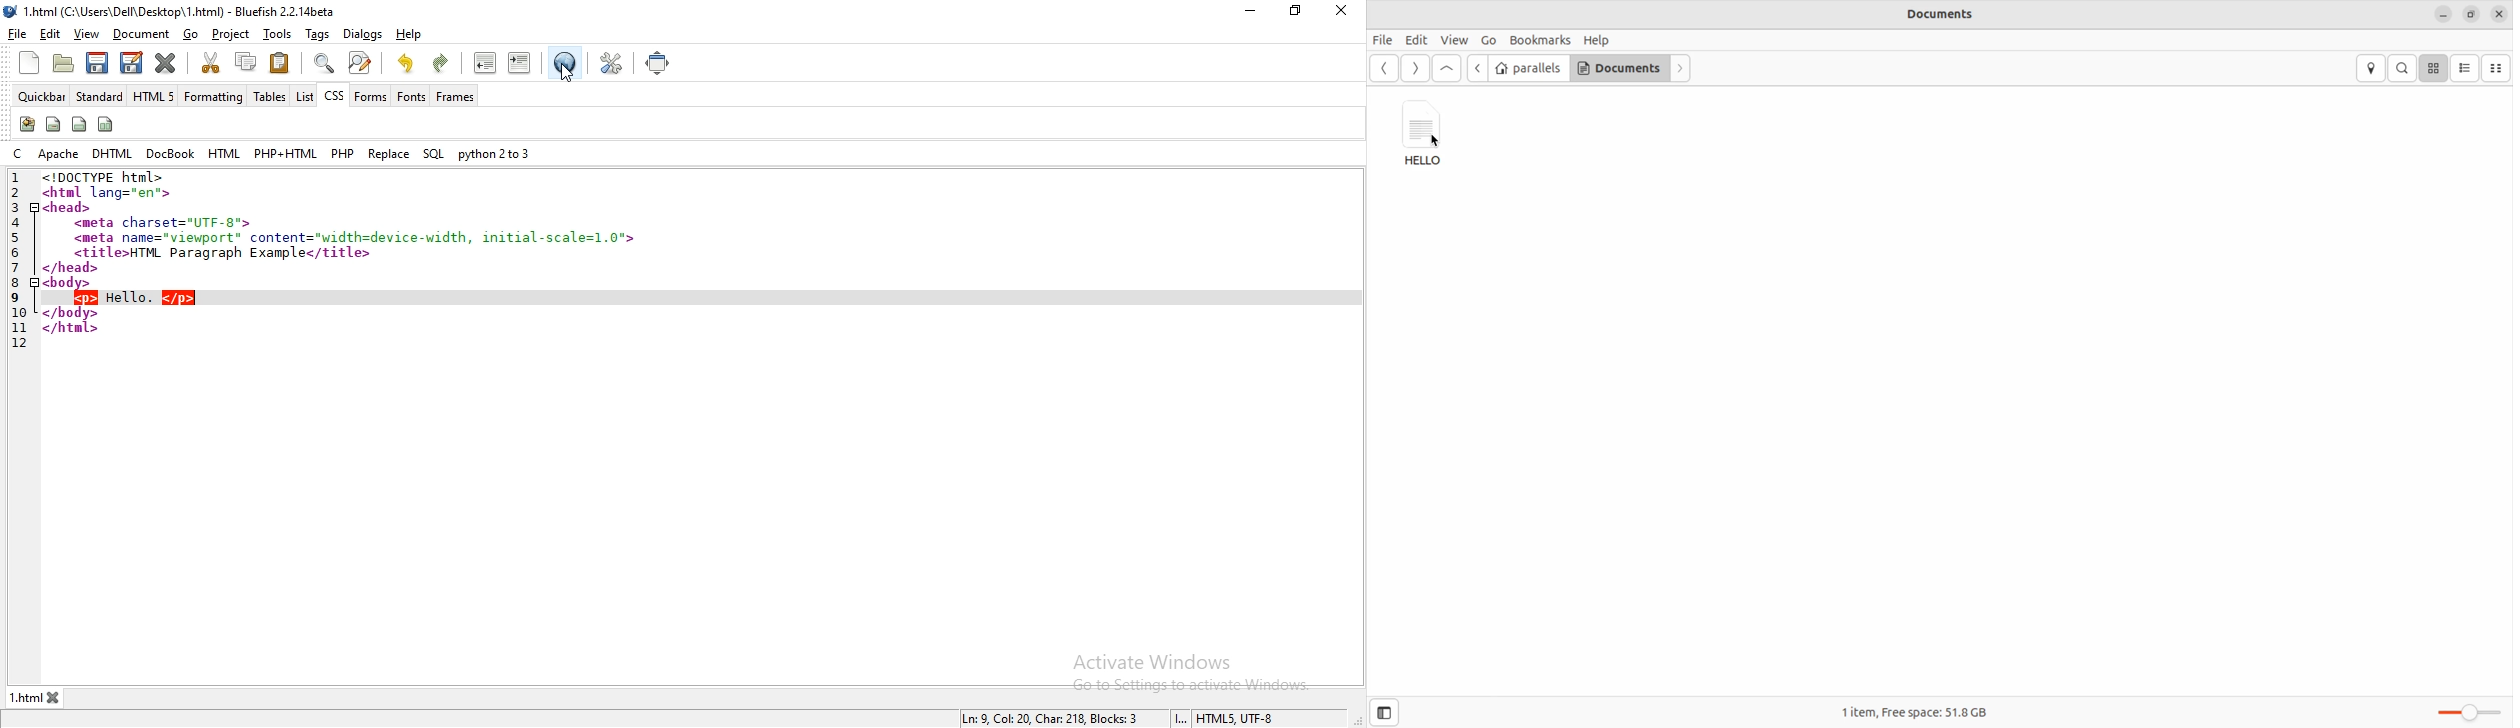 This screenshot has width=2520, height=728. I want to click on compact view, so click(2499, 68).